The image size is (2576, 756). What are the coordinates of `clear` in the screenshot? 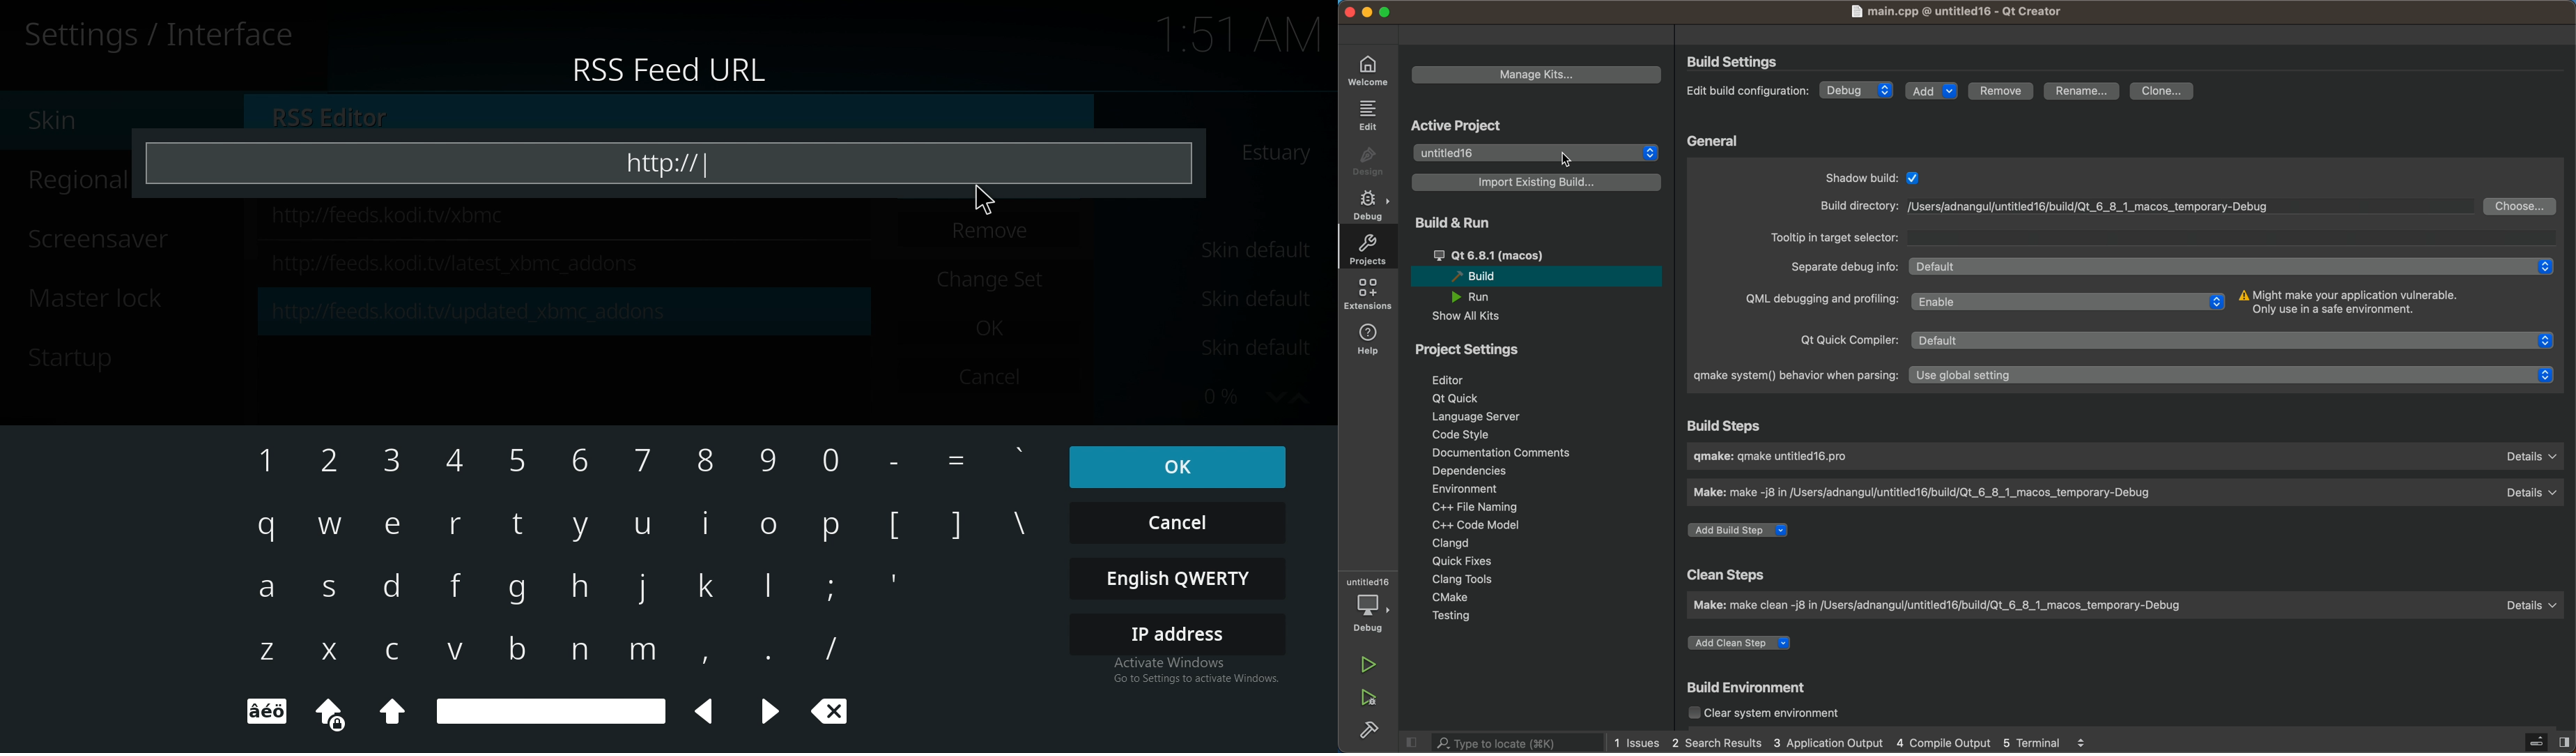 It's located at (831, 711).